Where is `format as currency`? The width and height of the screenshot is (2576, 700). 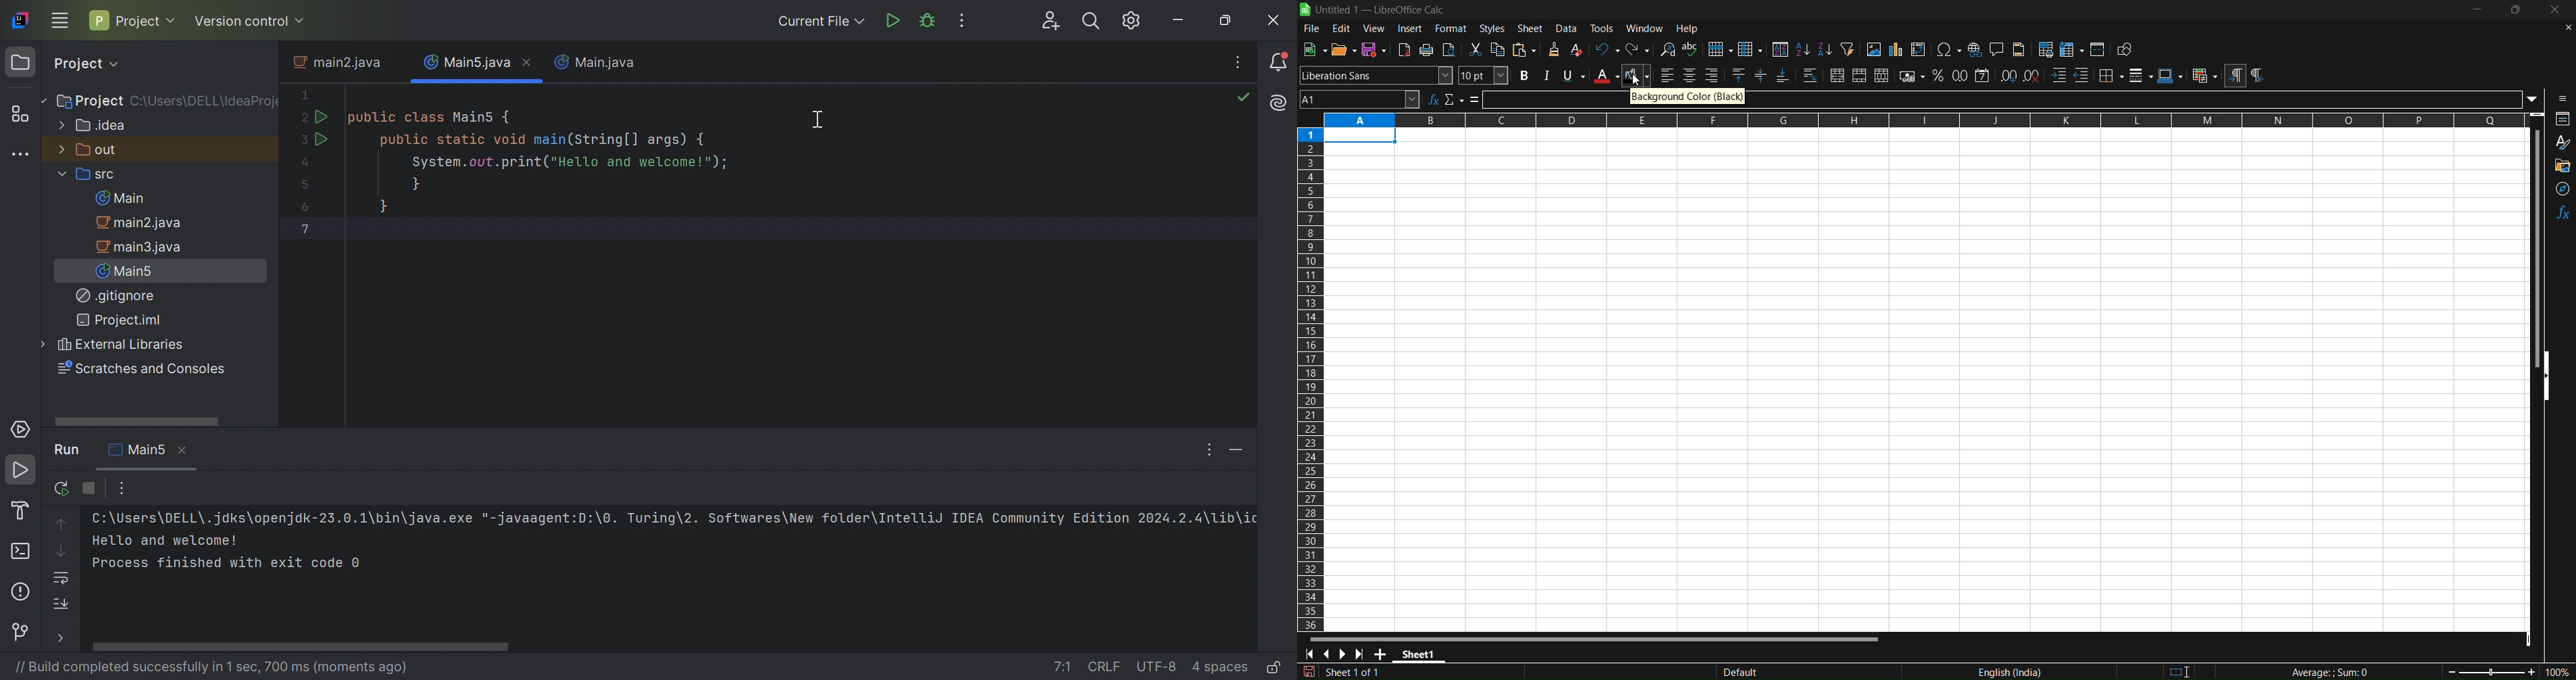
format as currency is located at coordinates (1909, 77).